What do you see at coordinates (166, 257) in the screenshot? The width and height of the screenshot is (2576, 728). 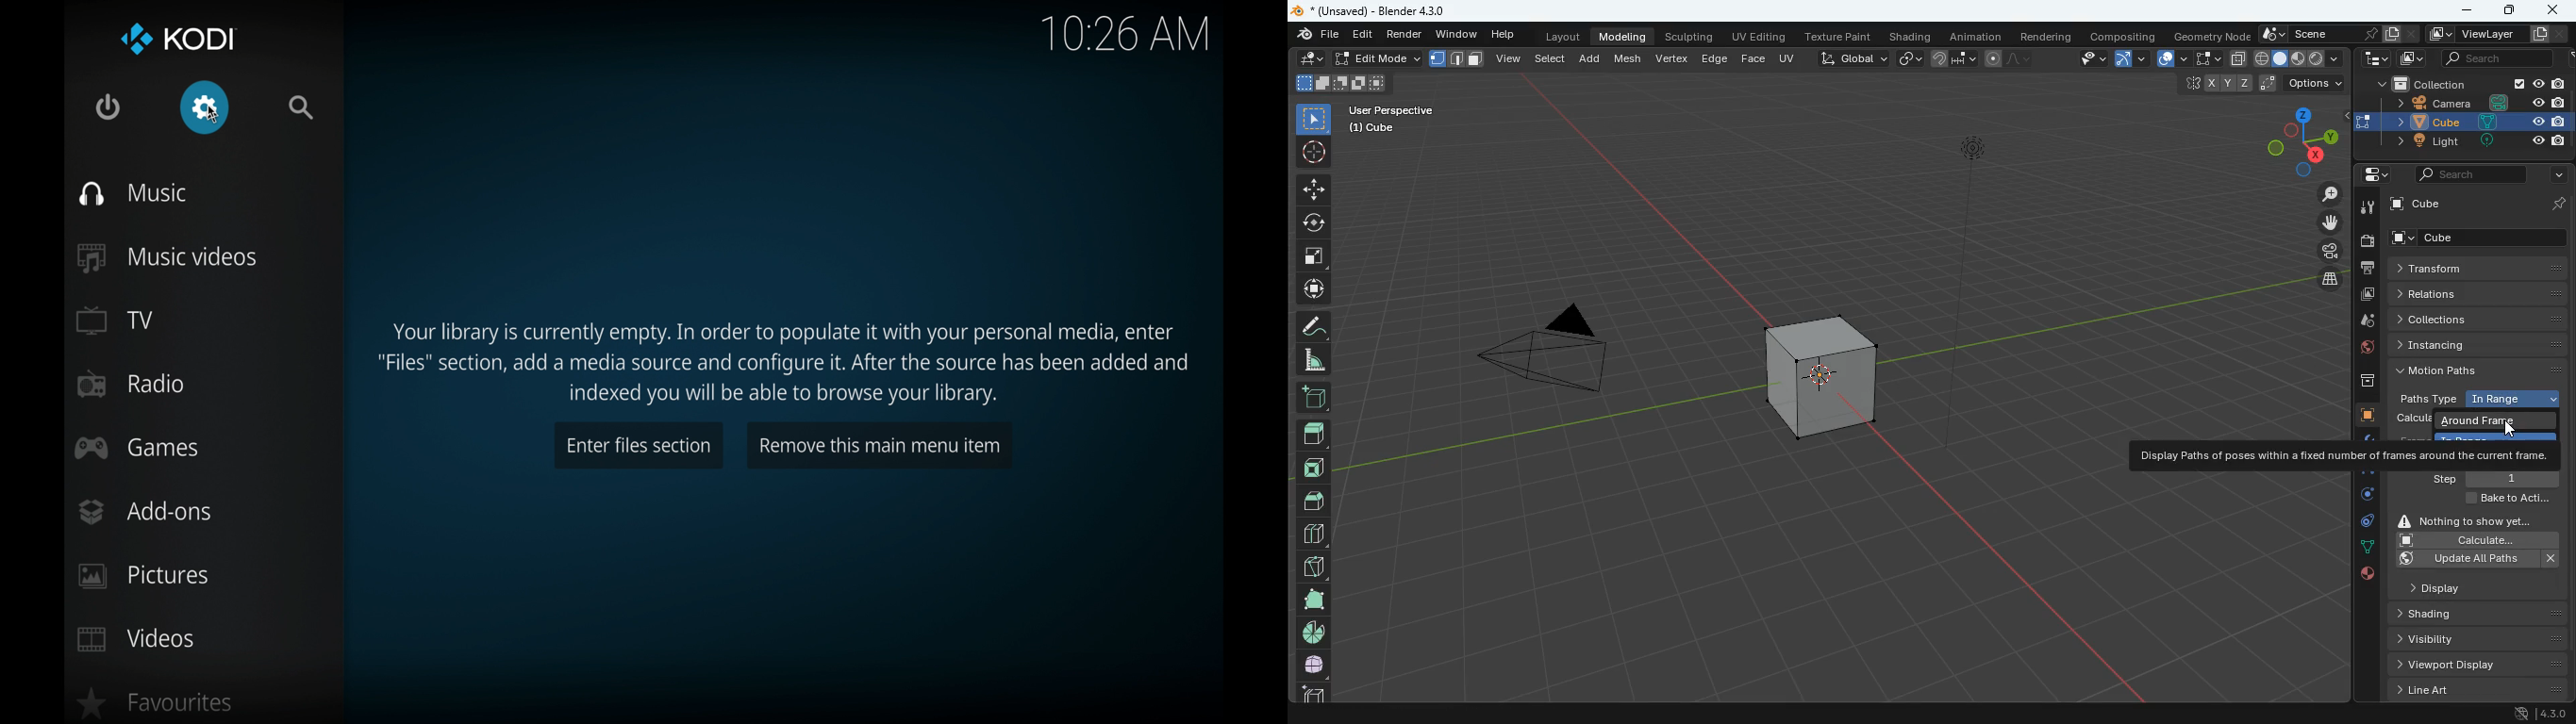 I see `musicvideos` at bounding box center [166, 257].